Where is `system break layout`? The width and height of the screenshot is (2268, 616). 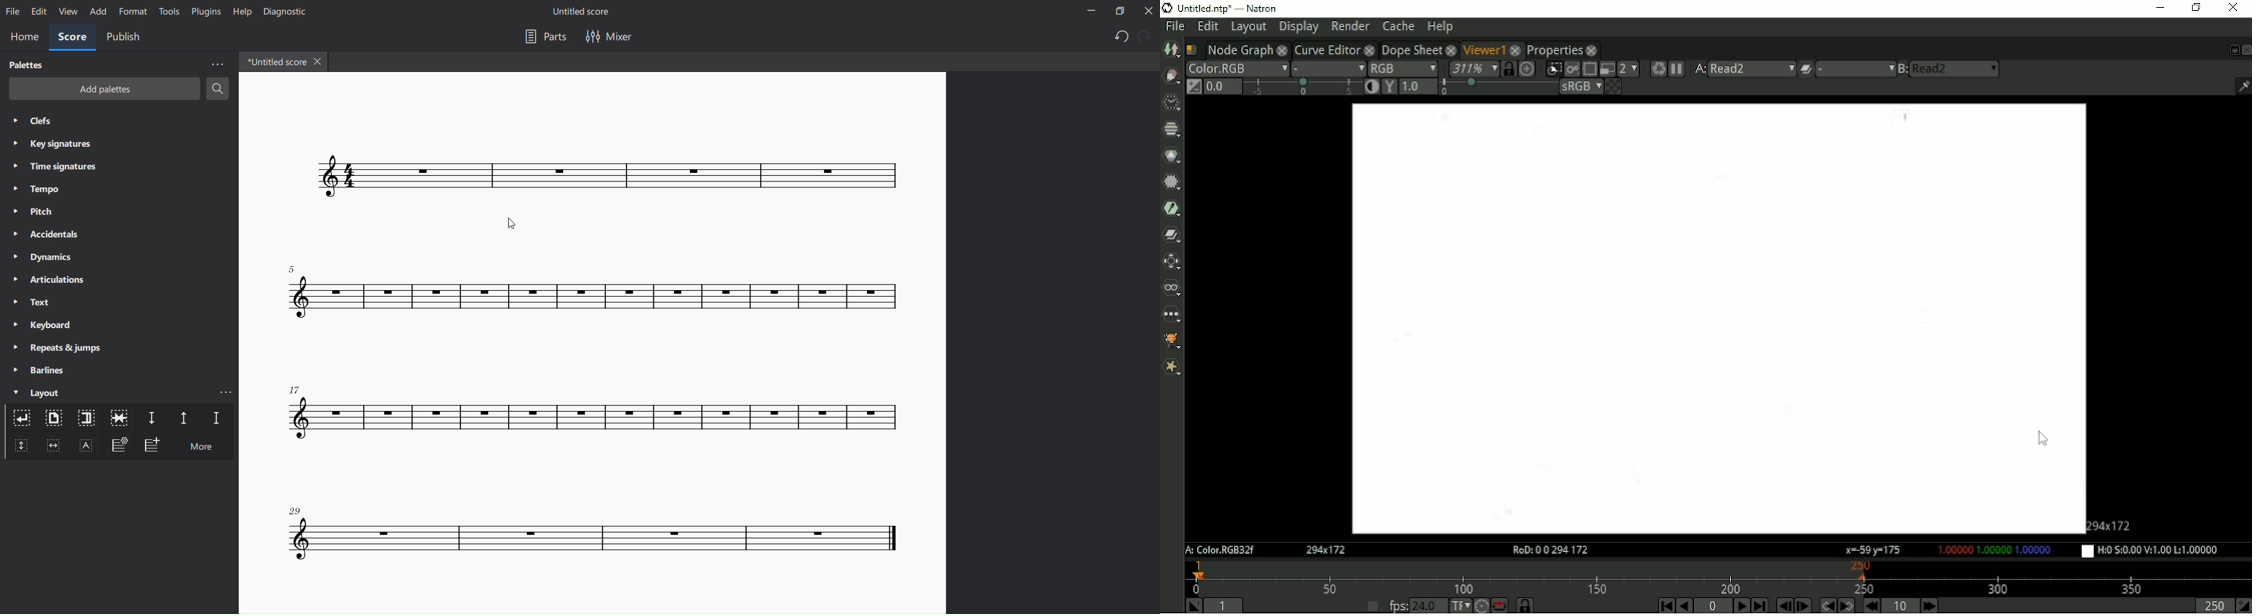
system break layout is located at coordinates (21, 420).